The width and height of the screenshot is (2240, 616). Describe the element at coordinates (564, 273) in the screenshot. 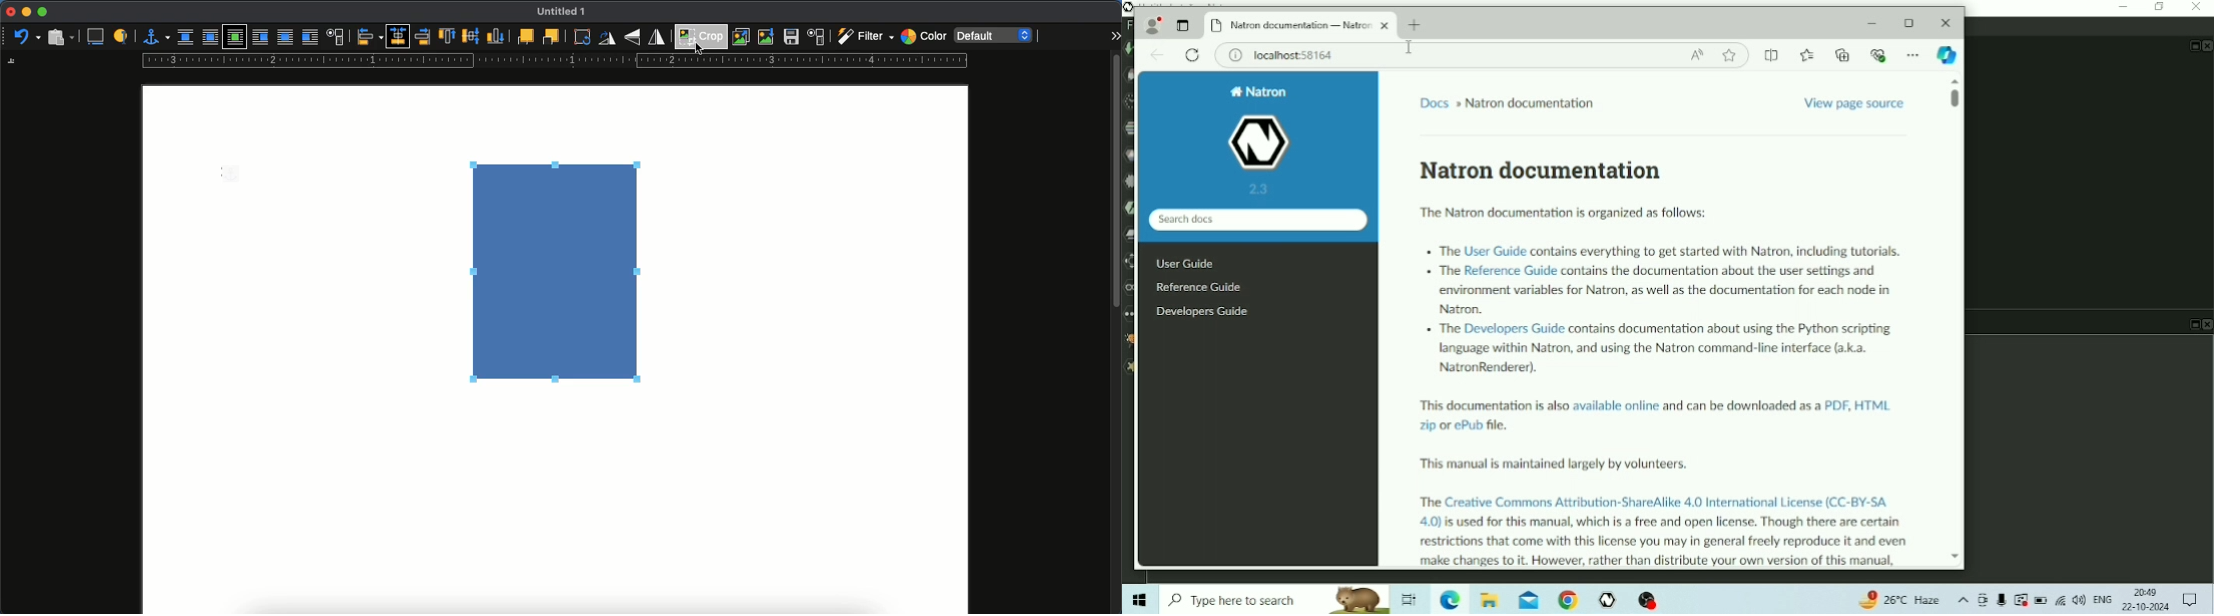

I see `image` at that location.